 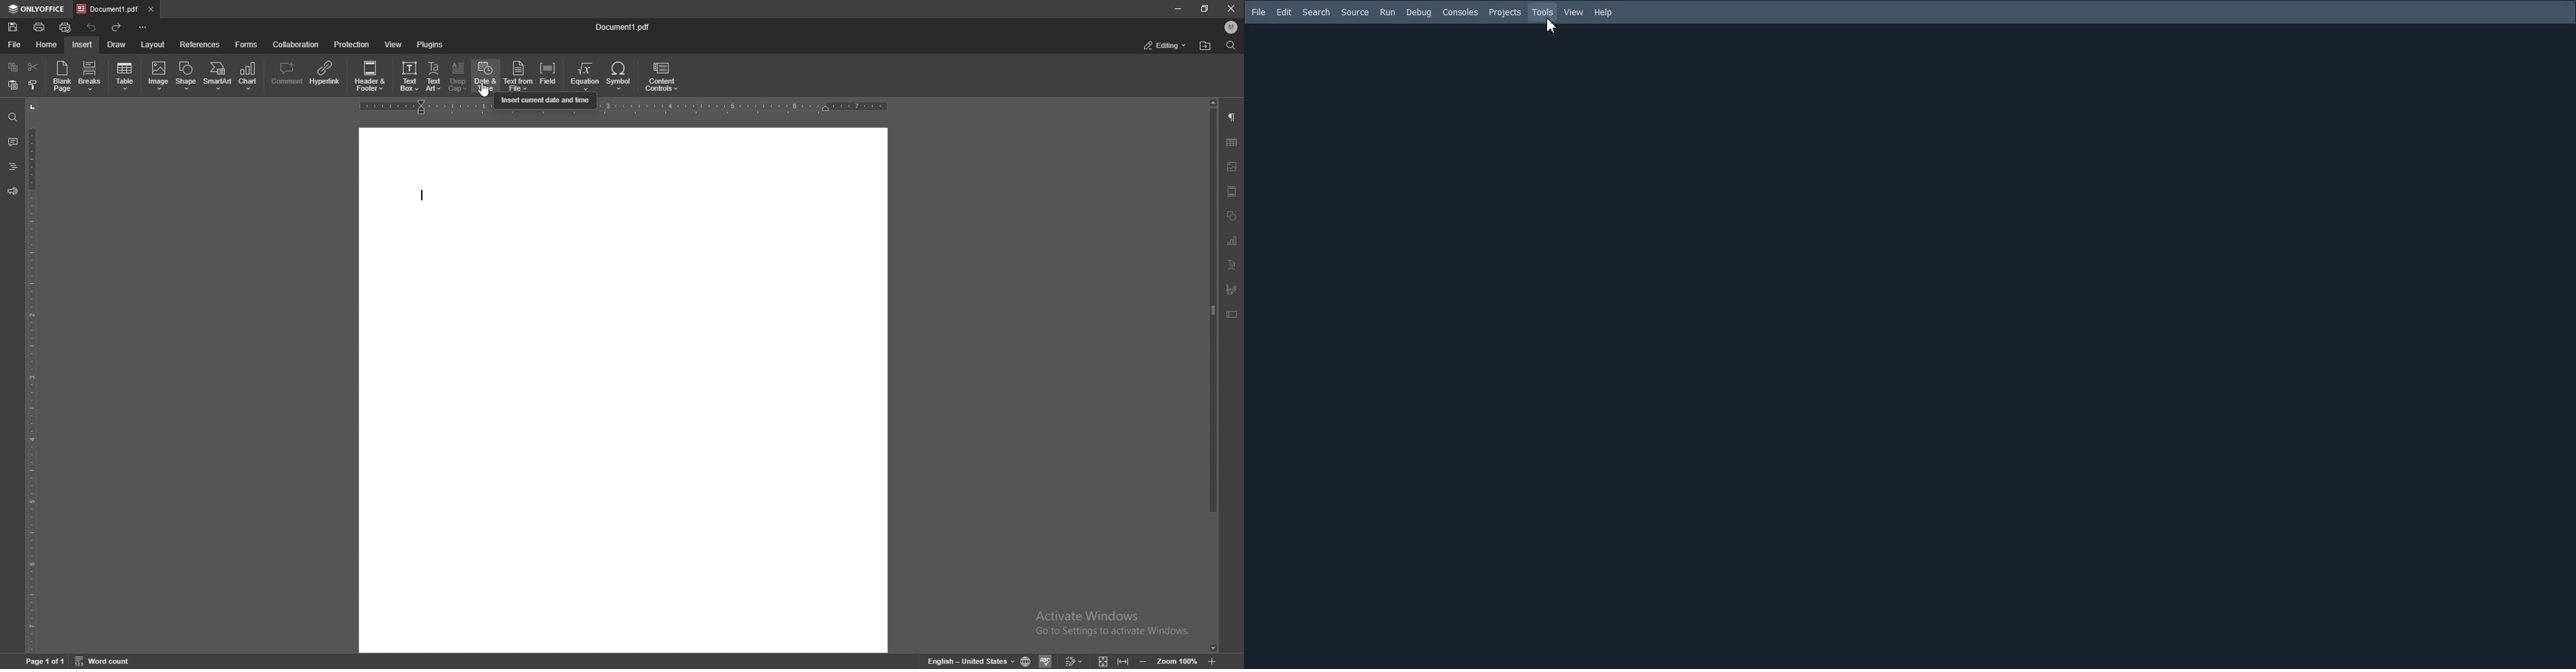 What do you see at coordinates (434, 76) in the screenshot?
I see `text art` at bounding box center [434, 76].